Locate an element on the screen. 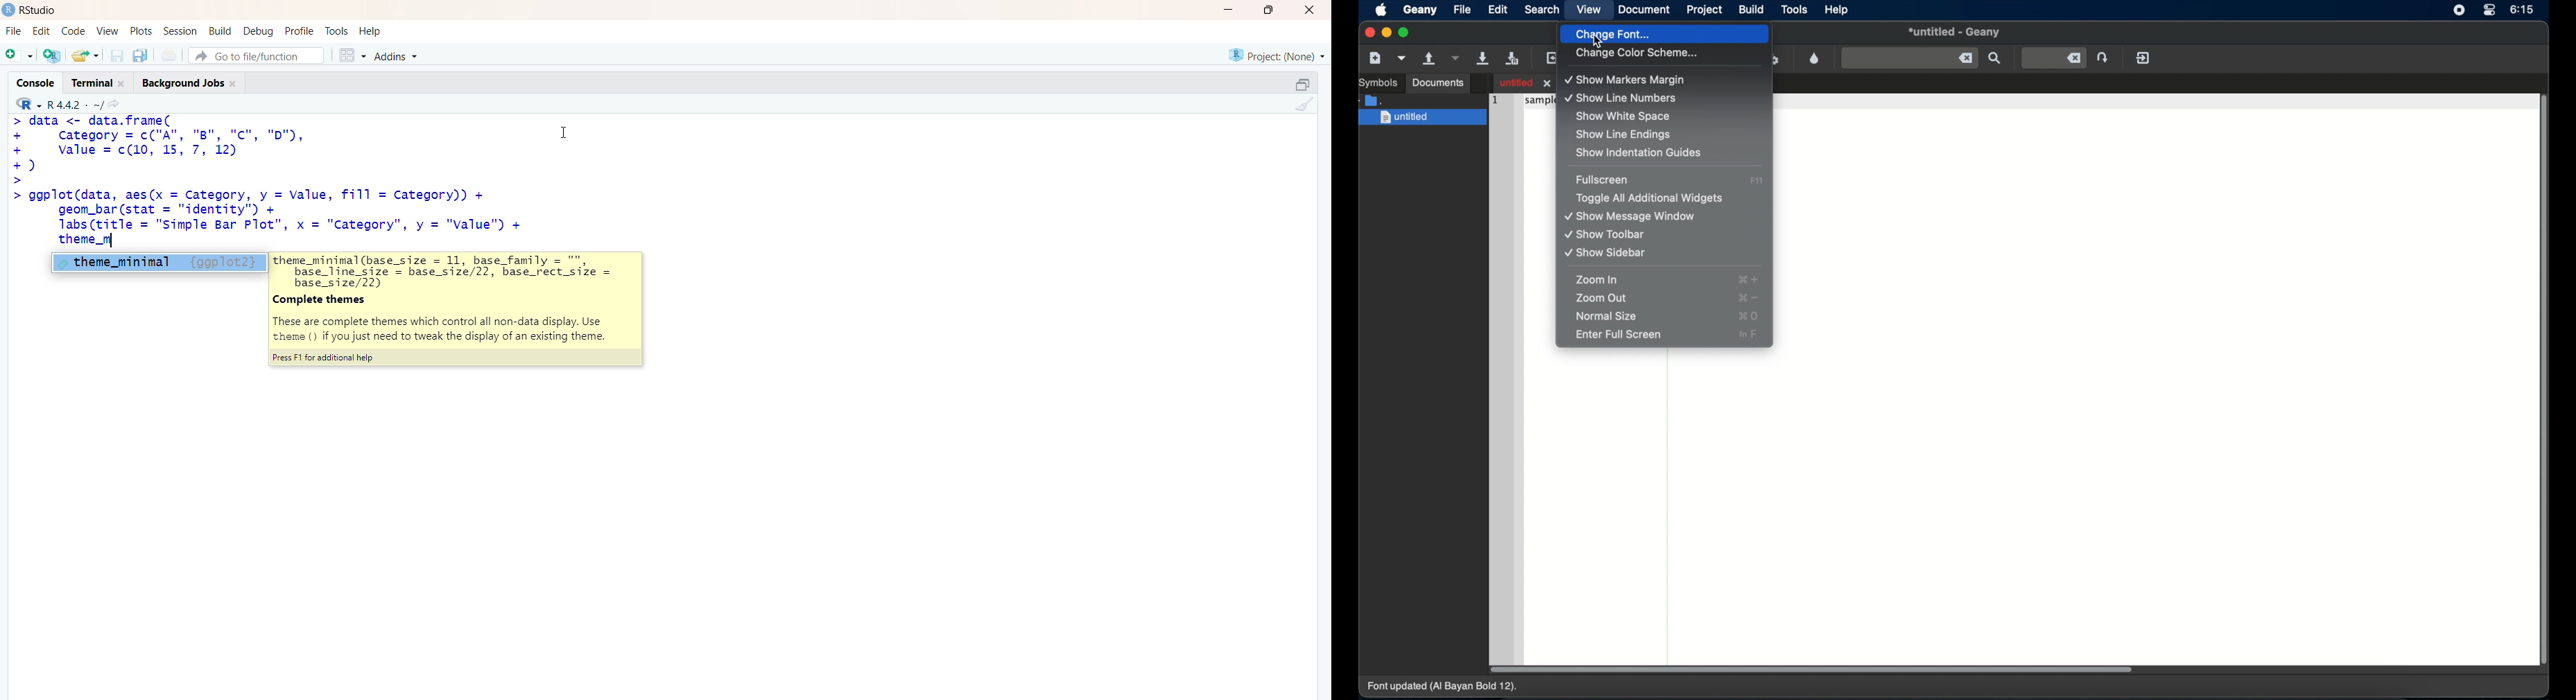 The image size is (2576, 700). Cursor is located at coordinates (564, 130).